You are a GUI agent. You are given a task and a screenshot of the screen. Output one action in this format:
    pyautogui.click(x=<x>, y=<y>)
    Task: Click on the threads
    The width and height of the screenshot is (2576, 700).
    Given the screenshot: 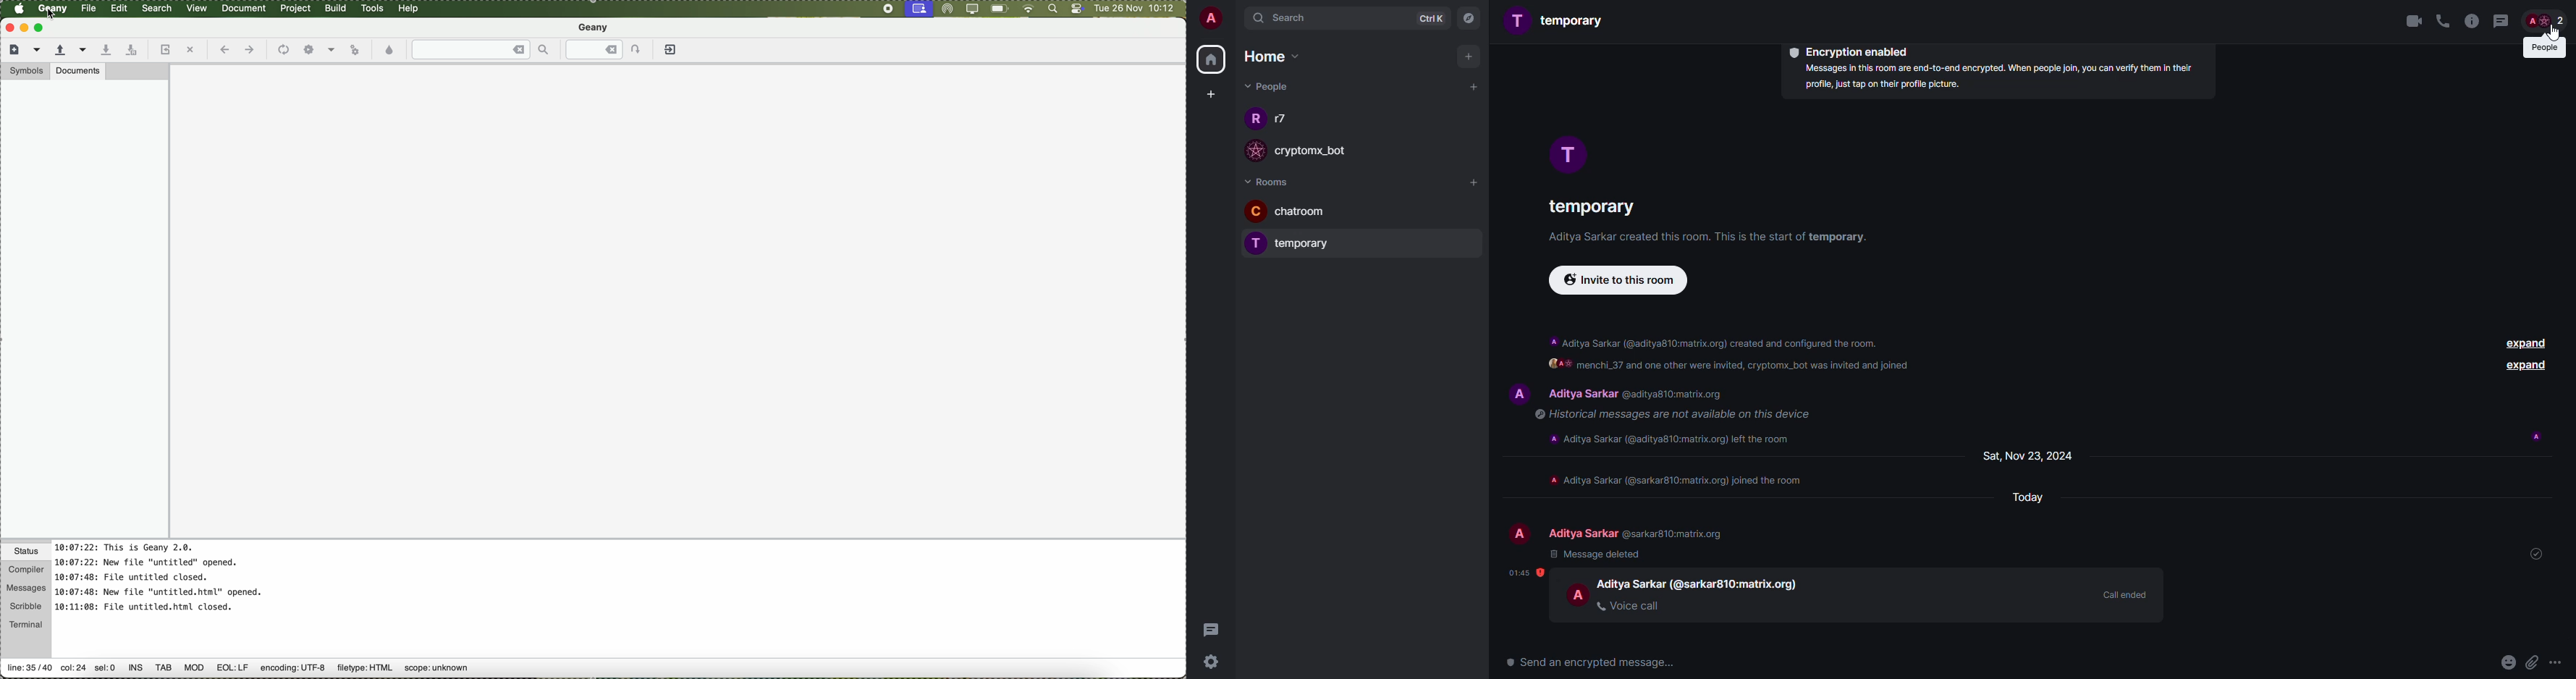 What is the action you would take?
    pyautogui.click(x=1217, y=630)
    